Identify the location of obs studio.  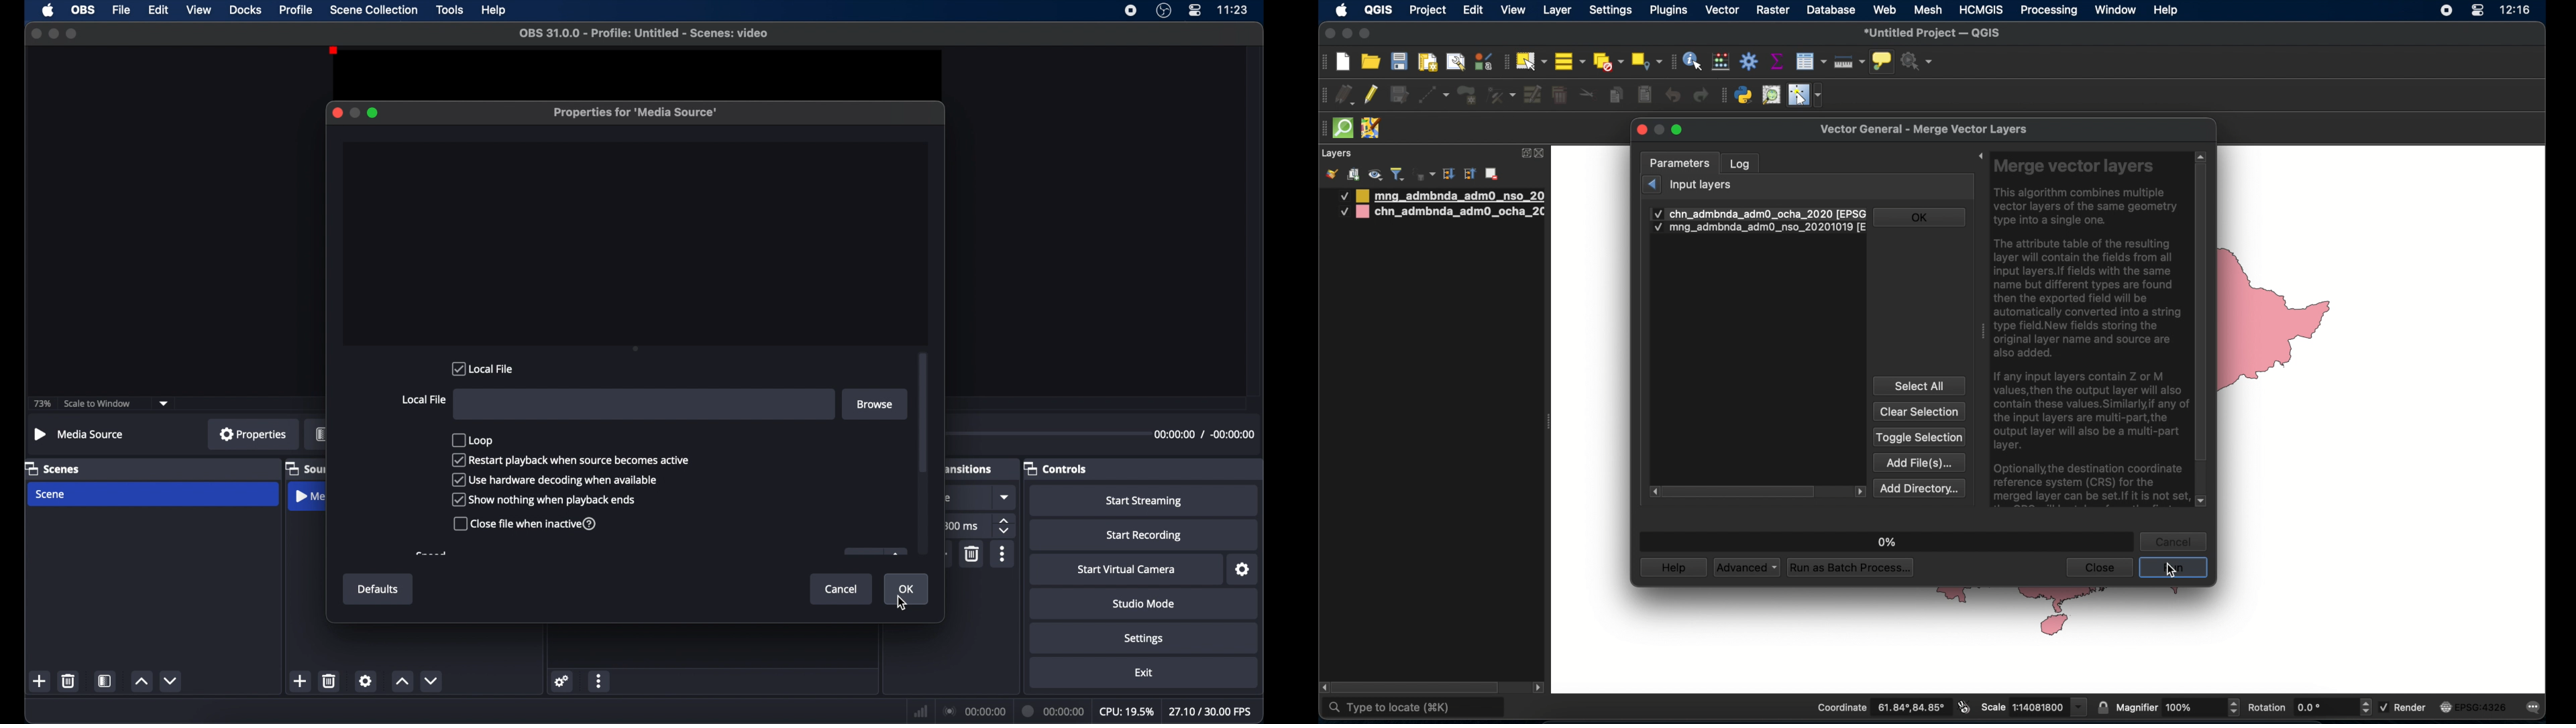
(1163, 11).